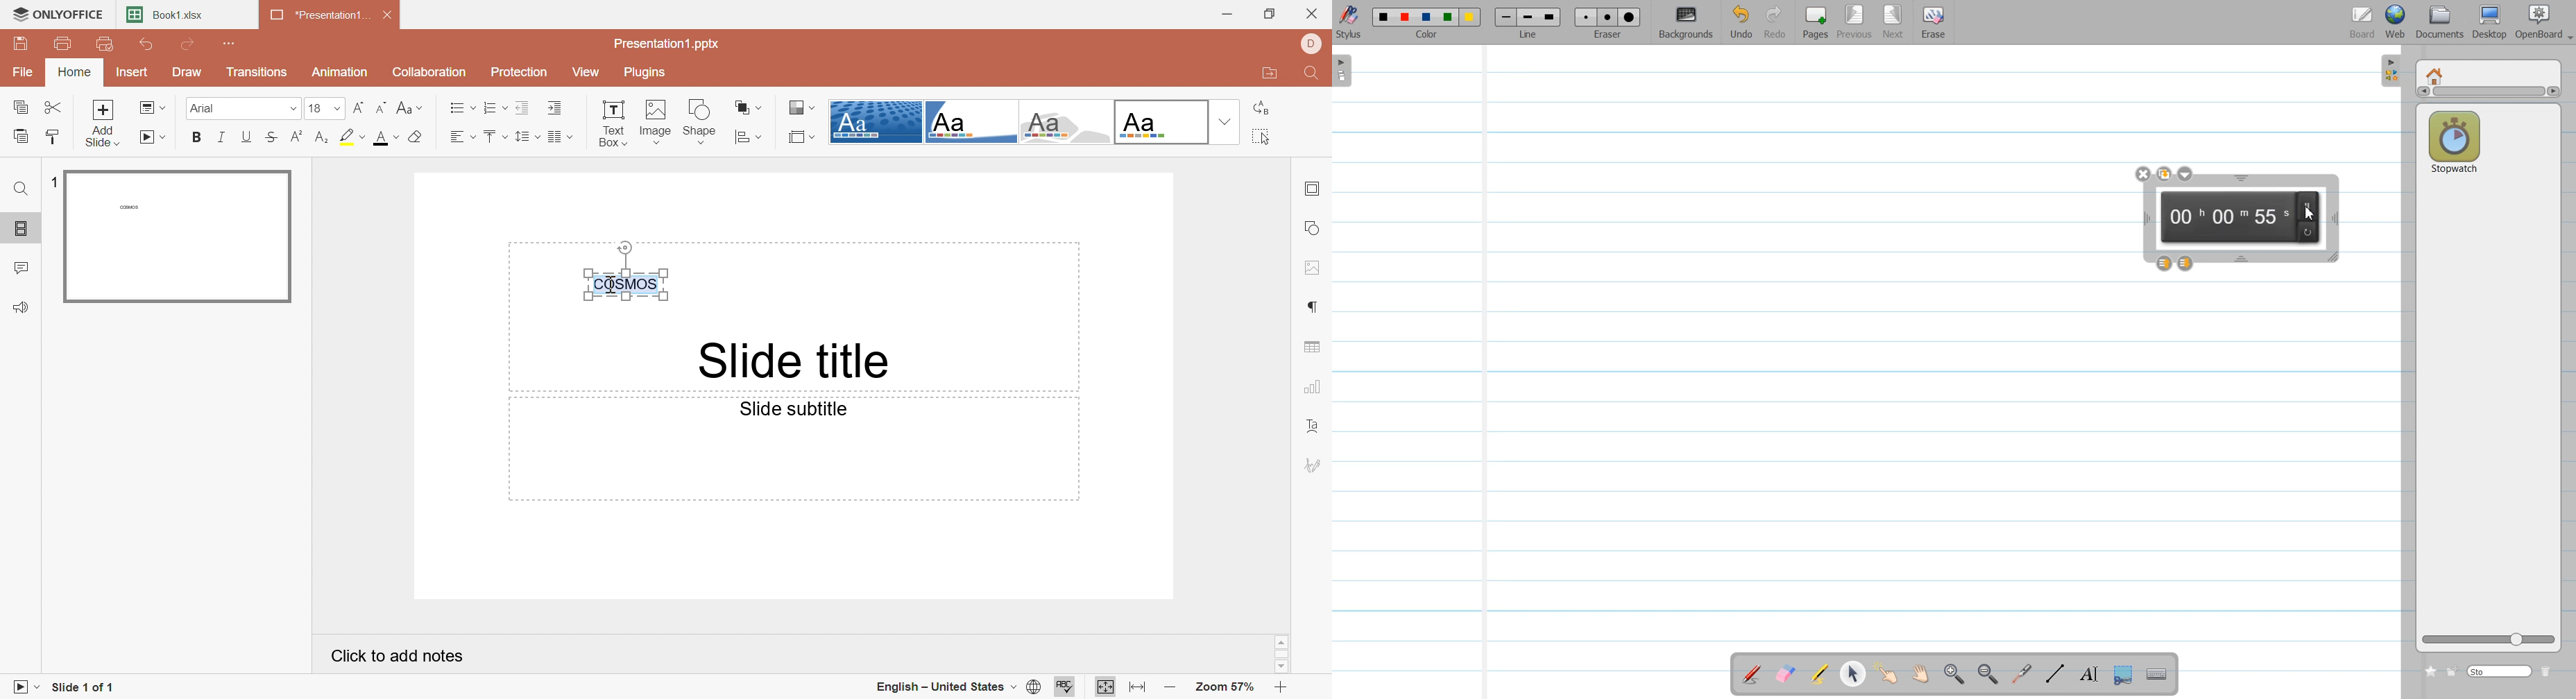 The height and width of the screenshot is (700, 2576). I want to click on Time window Hight adjustment, so click(2243, 259).